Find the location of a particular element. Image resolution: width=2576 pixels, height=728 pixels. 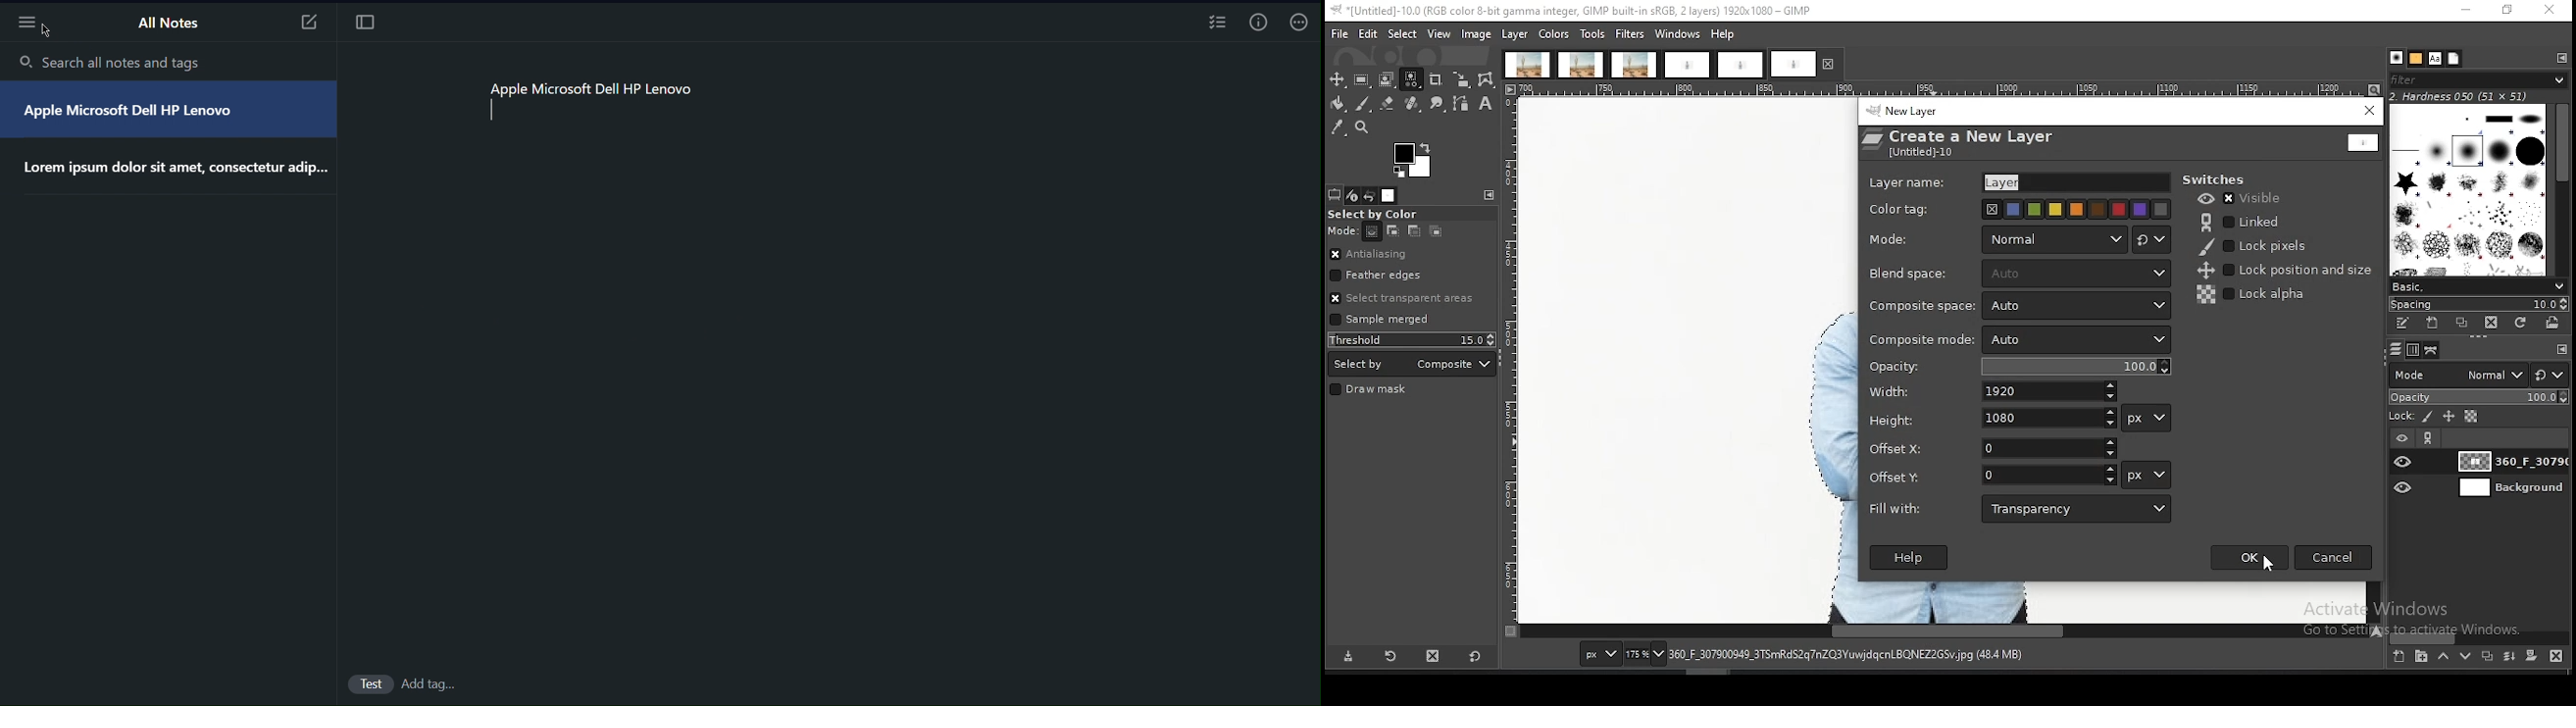

Apple Microsoft Dell HP Lenovo is located at coordinates (136, 114).